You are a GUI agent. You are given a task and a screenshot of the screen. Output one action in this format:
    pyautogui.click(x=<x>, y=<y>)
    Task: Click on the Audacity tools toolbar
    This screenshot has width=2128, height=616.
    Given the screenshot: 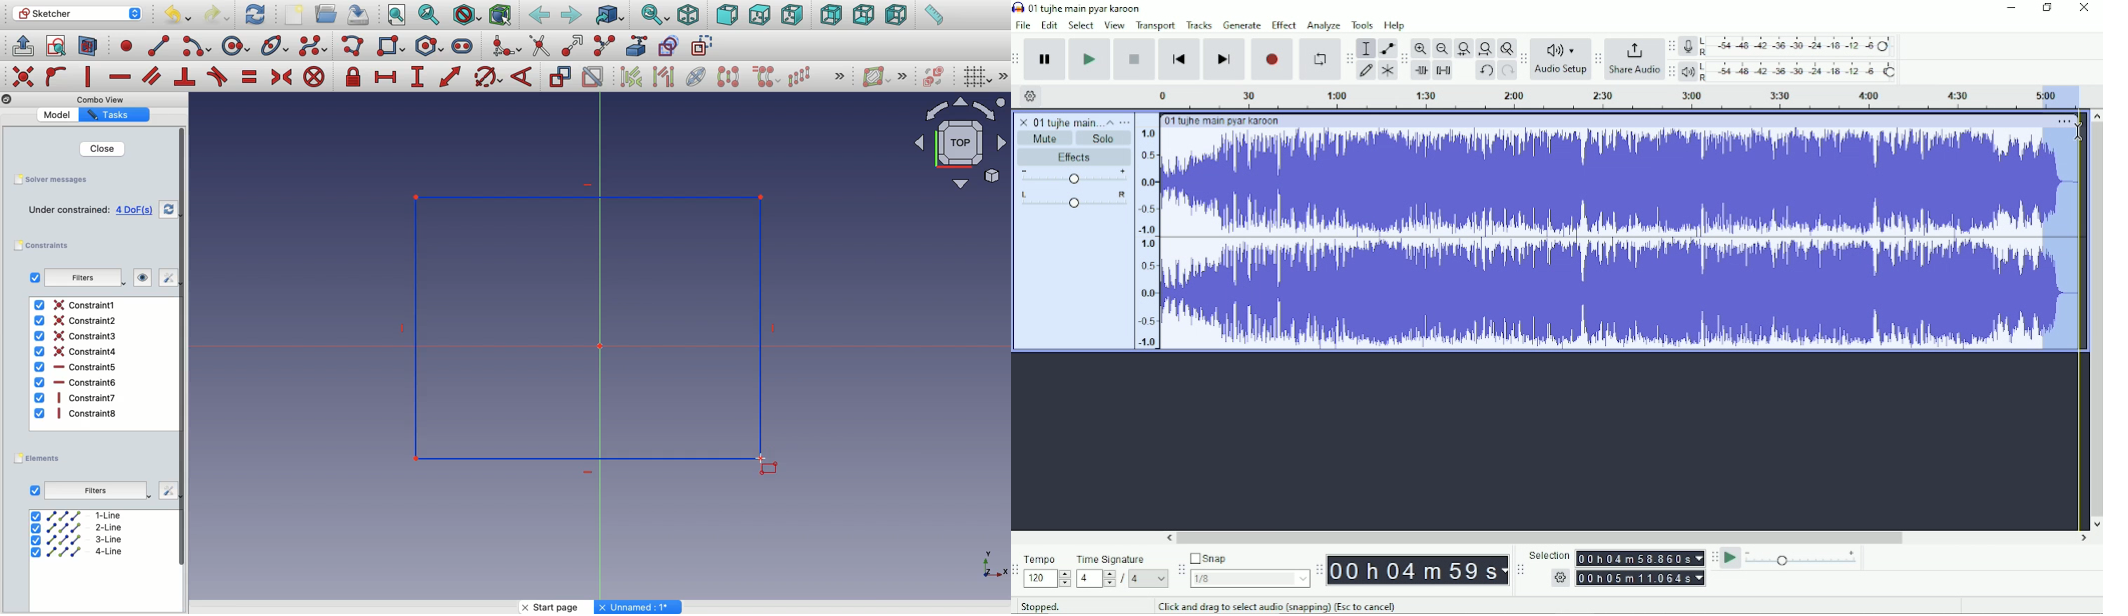 What is the action you would take?
    pyautogui.click(x=1349, y=58)
    